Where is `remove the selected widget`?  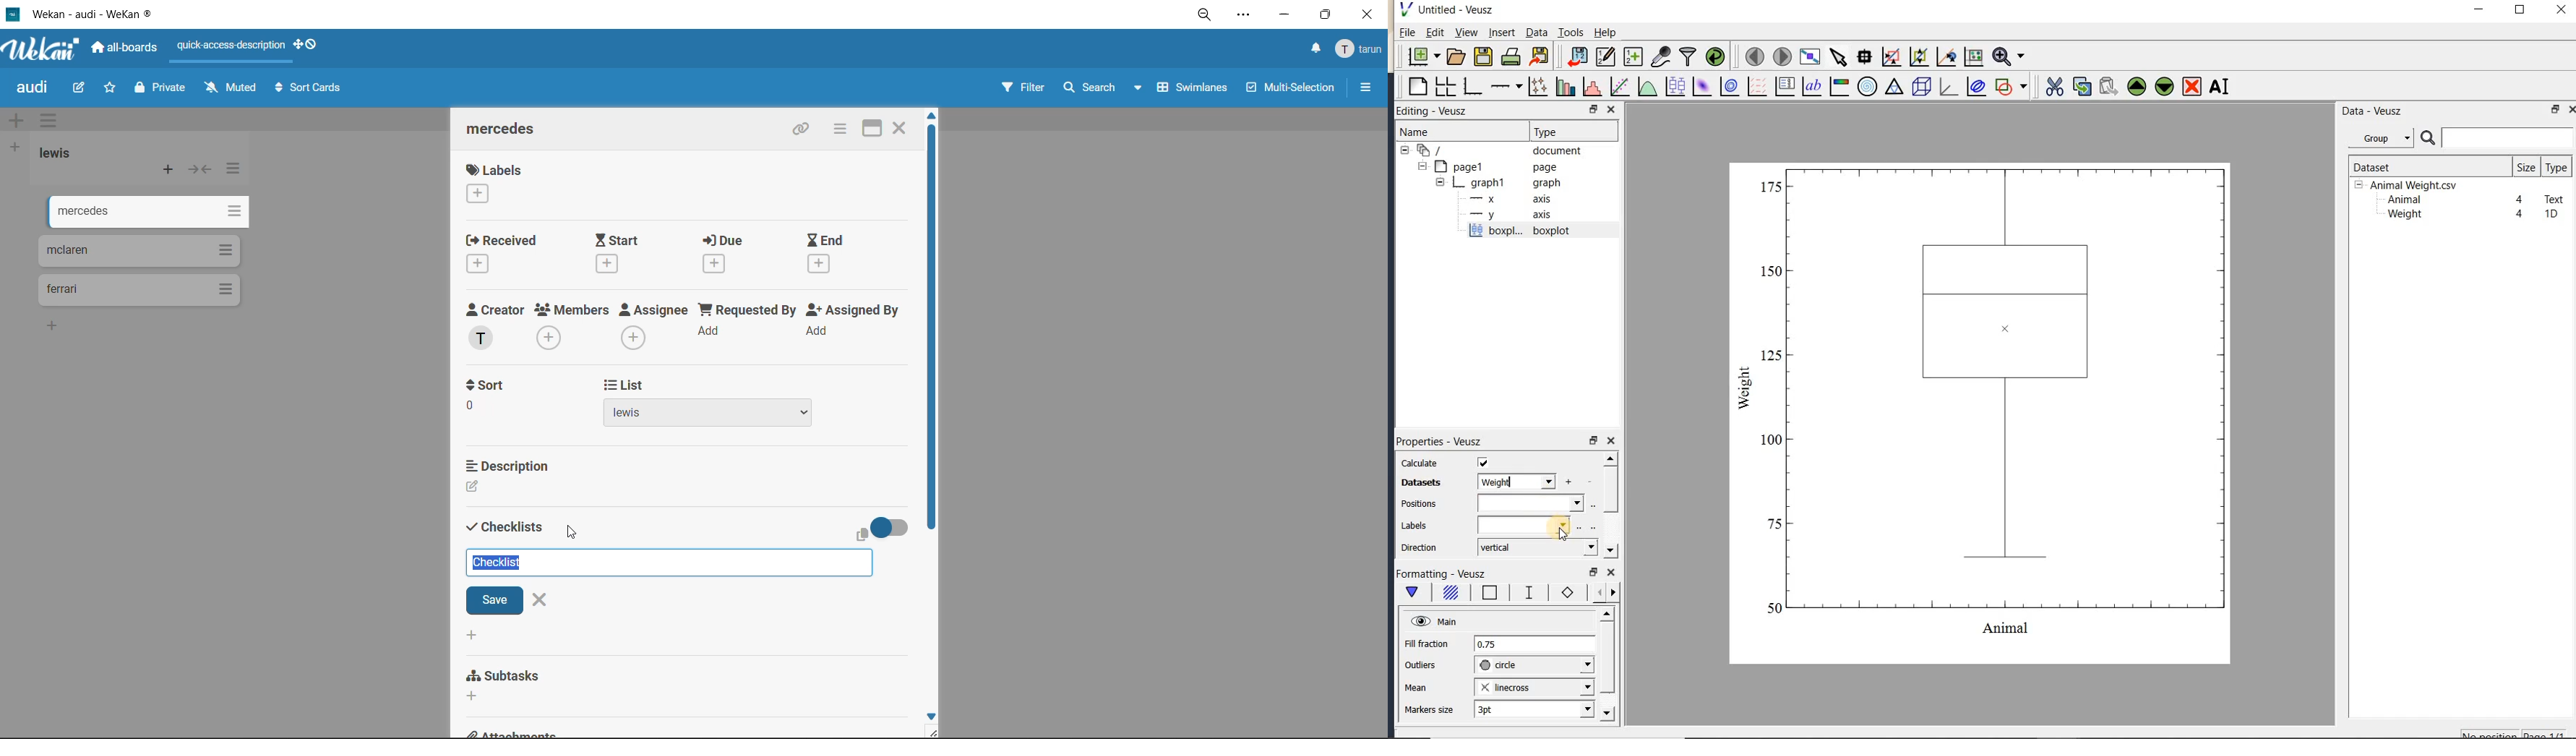
remove the selected widget is located at coordinates (2191, 88).